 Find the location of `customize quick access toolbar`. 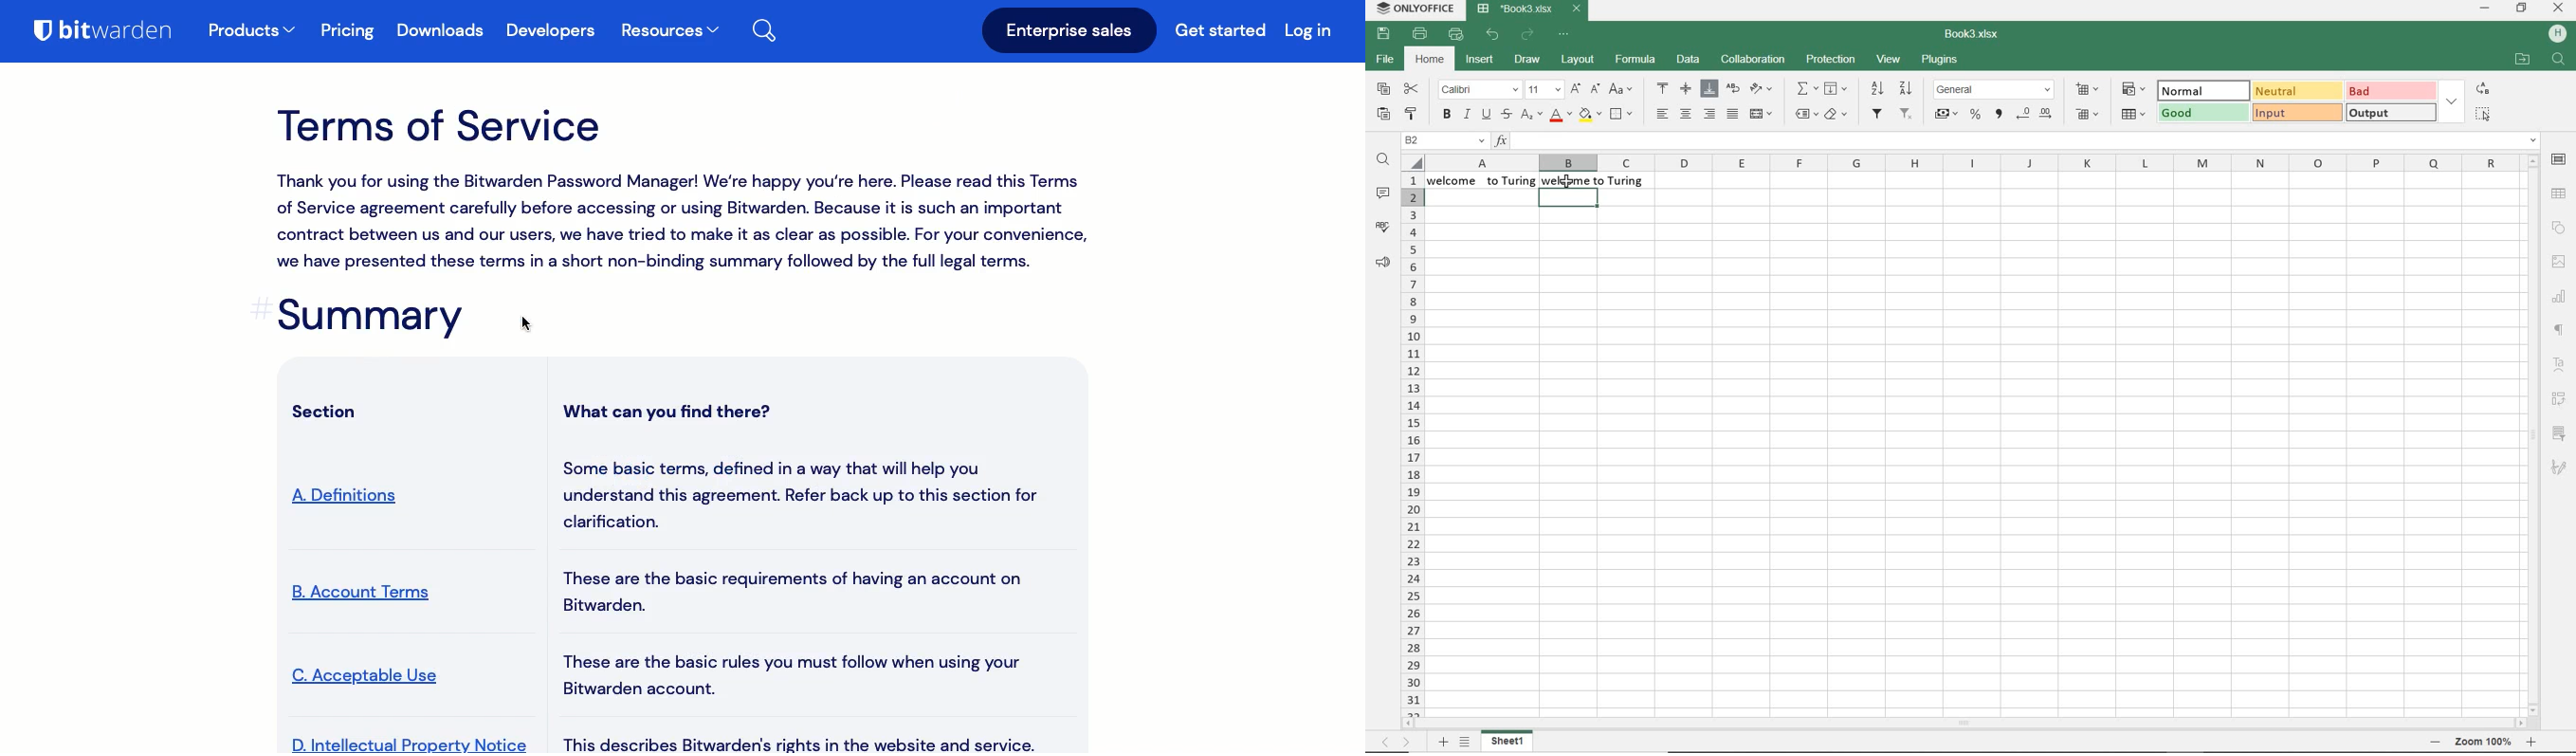

customize quick access toolbar is located at coordinates (1565, 35).